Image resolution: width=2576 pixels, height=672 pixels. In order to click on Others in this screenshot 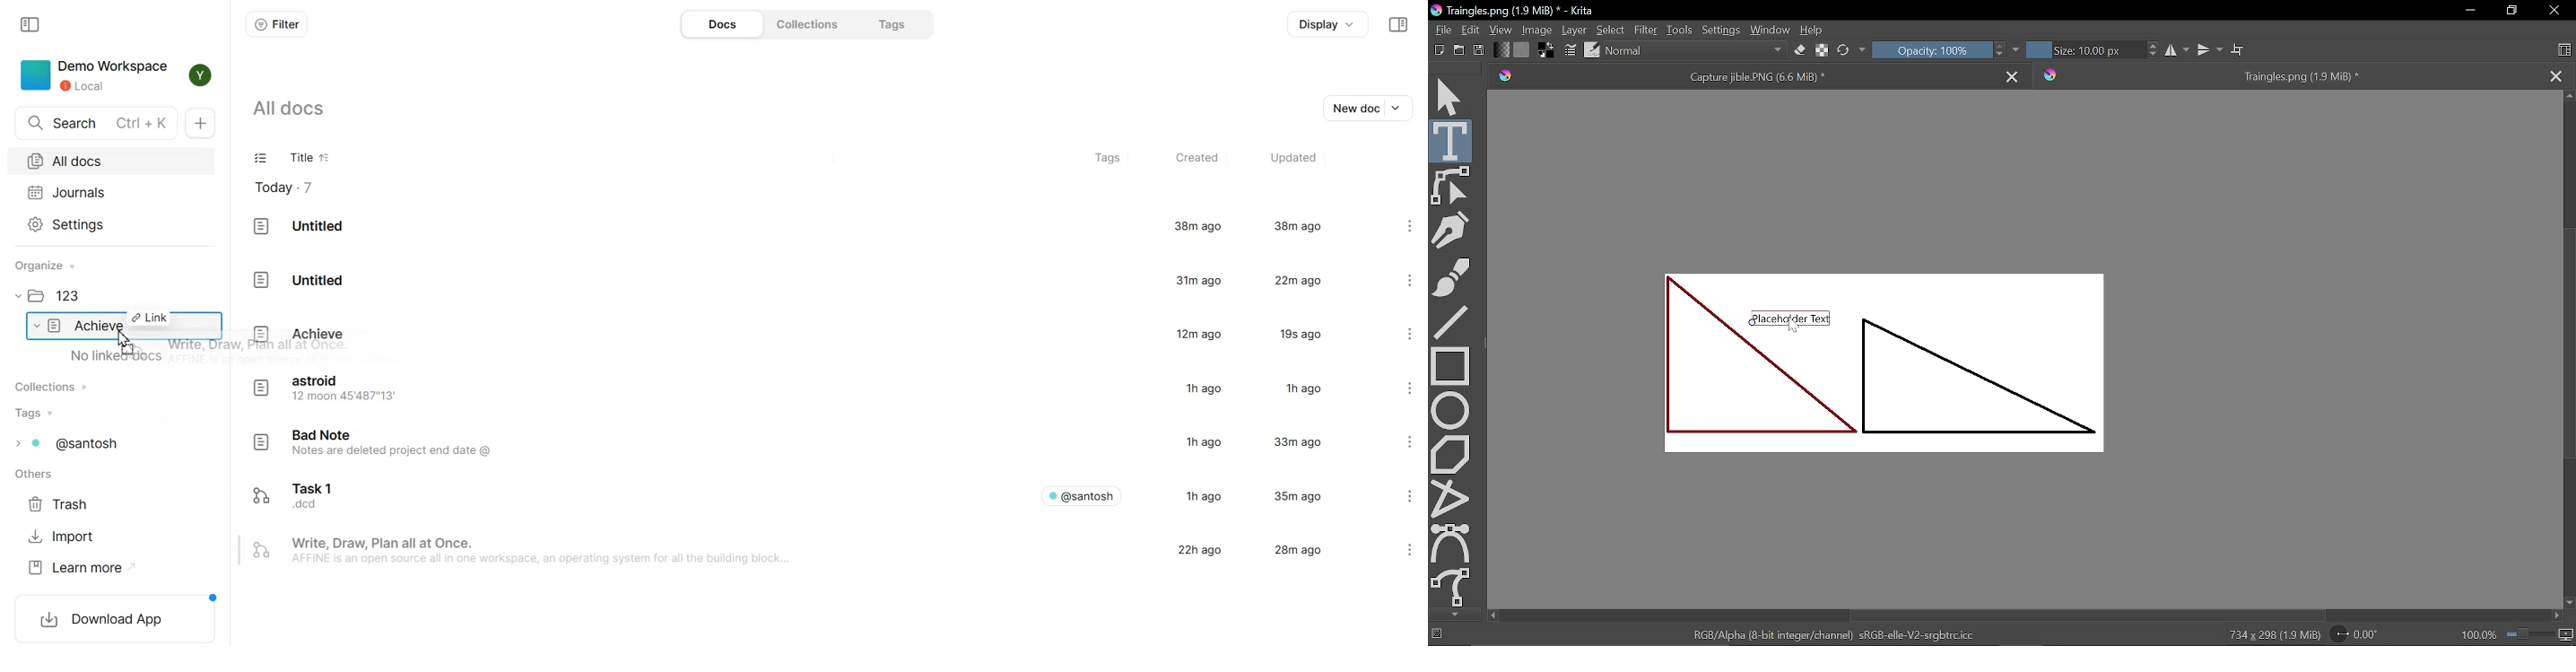, I will do `click(38, 476)`.